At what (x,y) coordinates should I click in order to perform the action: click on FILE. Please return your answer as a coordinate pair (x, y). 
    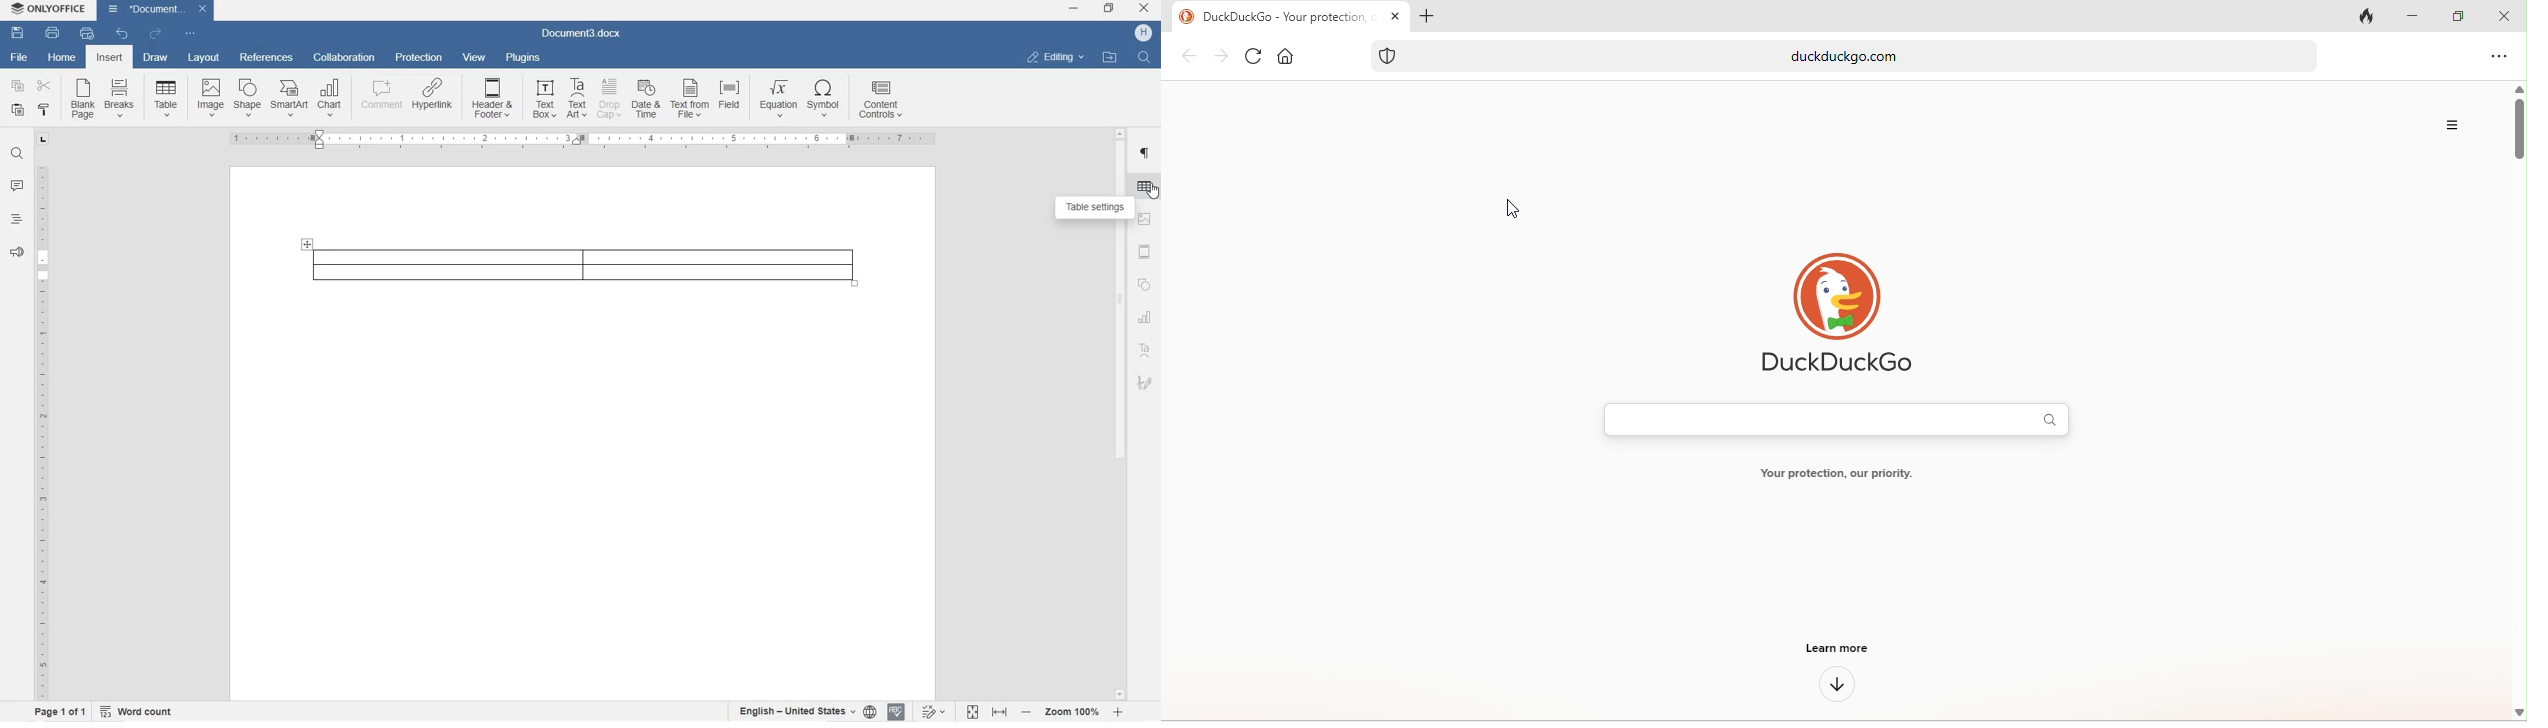
    Looking at the image, I should click on (16, 57).